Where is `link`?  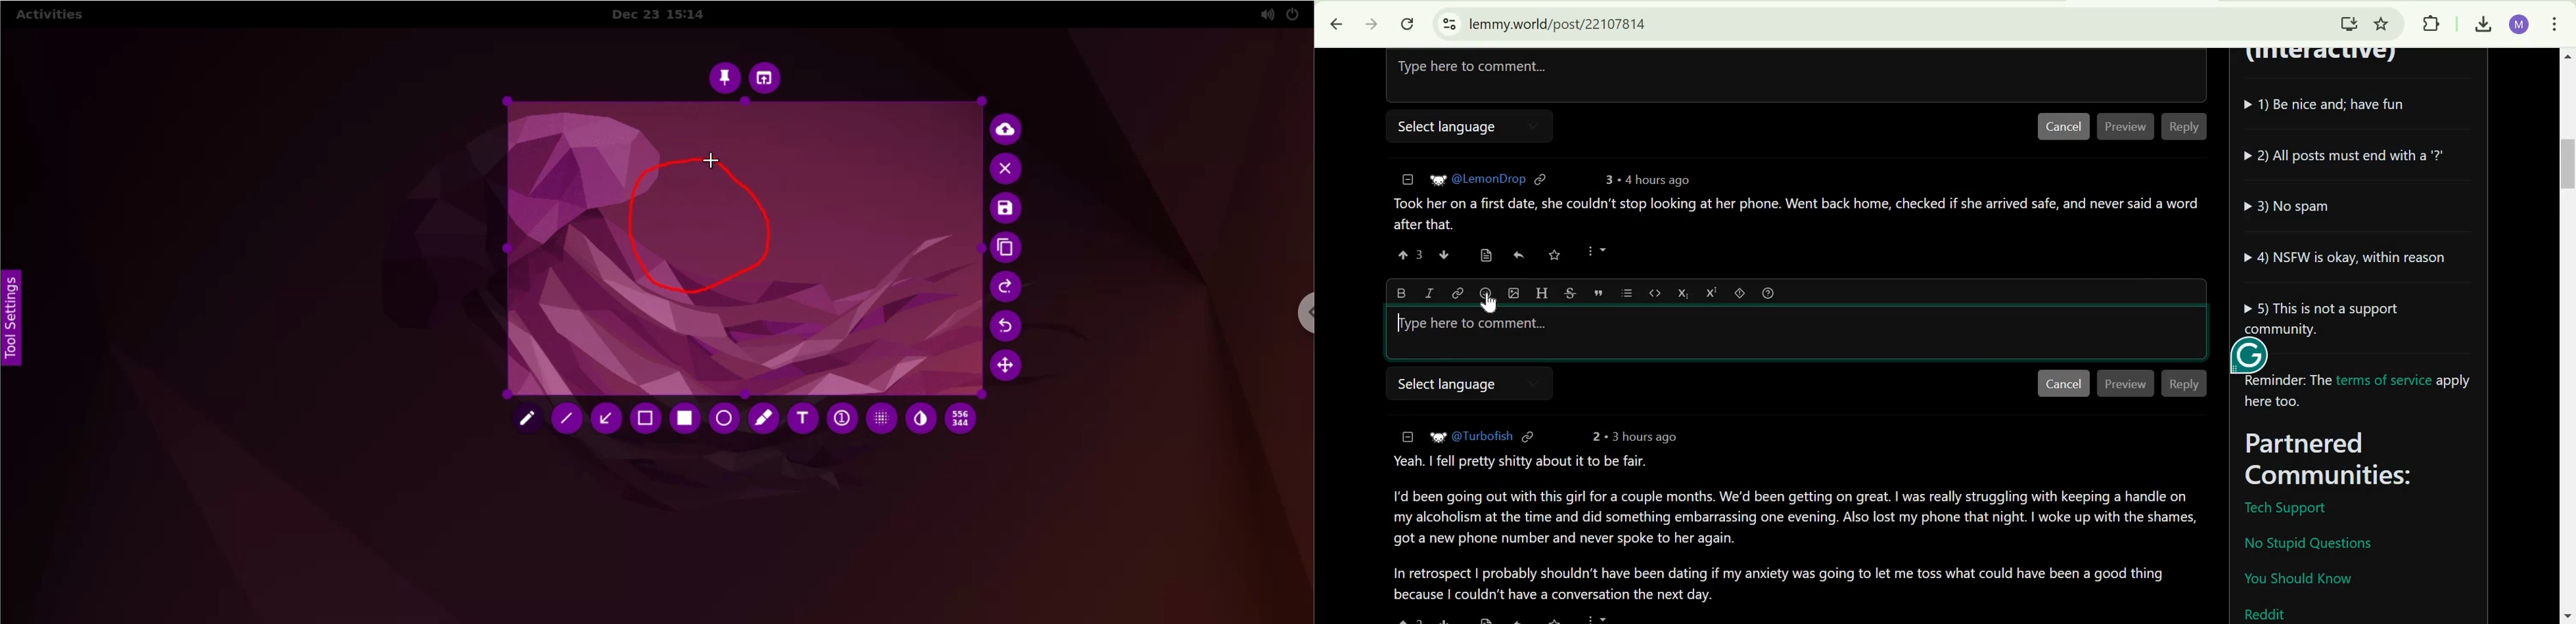 link is located at coordinates (1457, 292).